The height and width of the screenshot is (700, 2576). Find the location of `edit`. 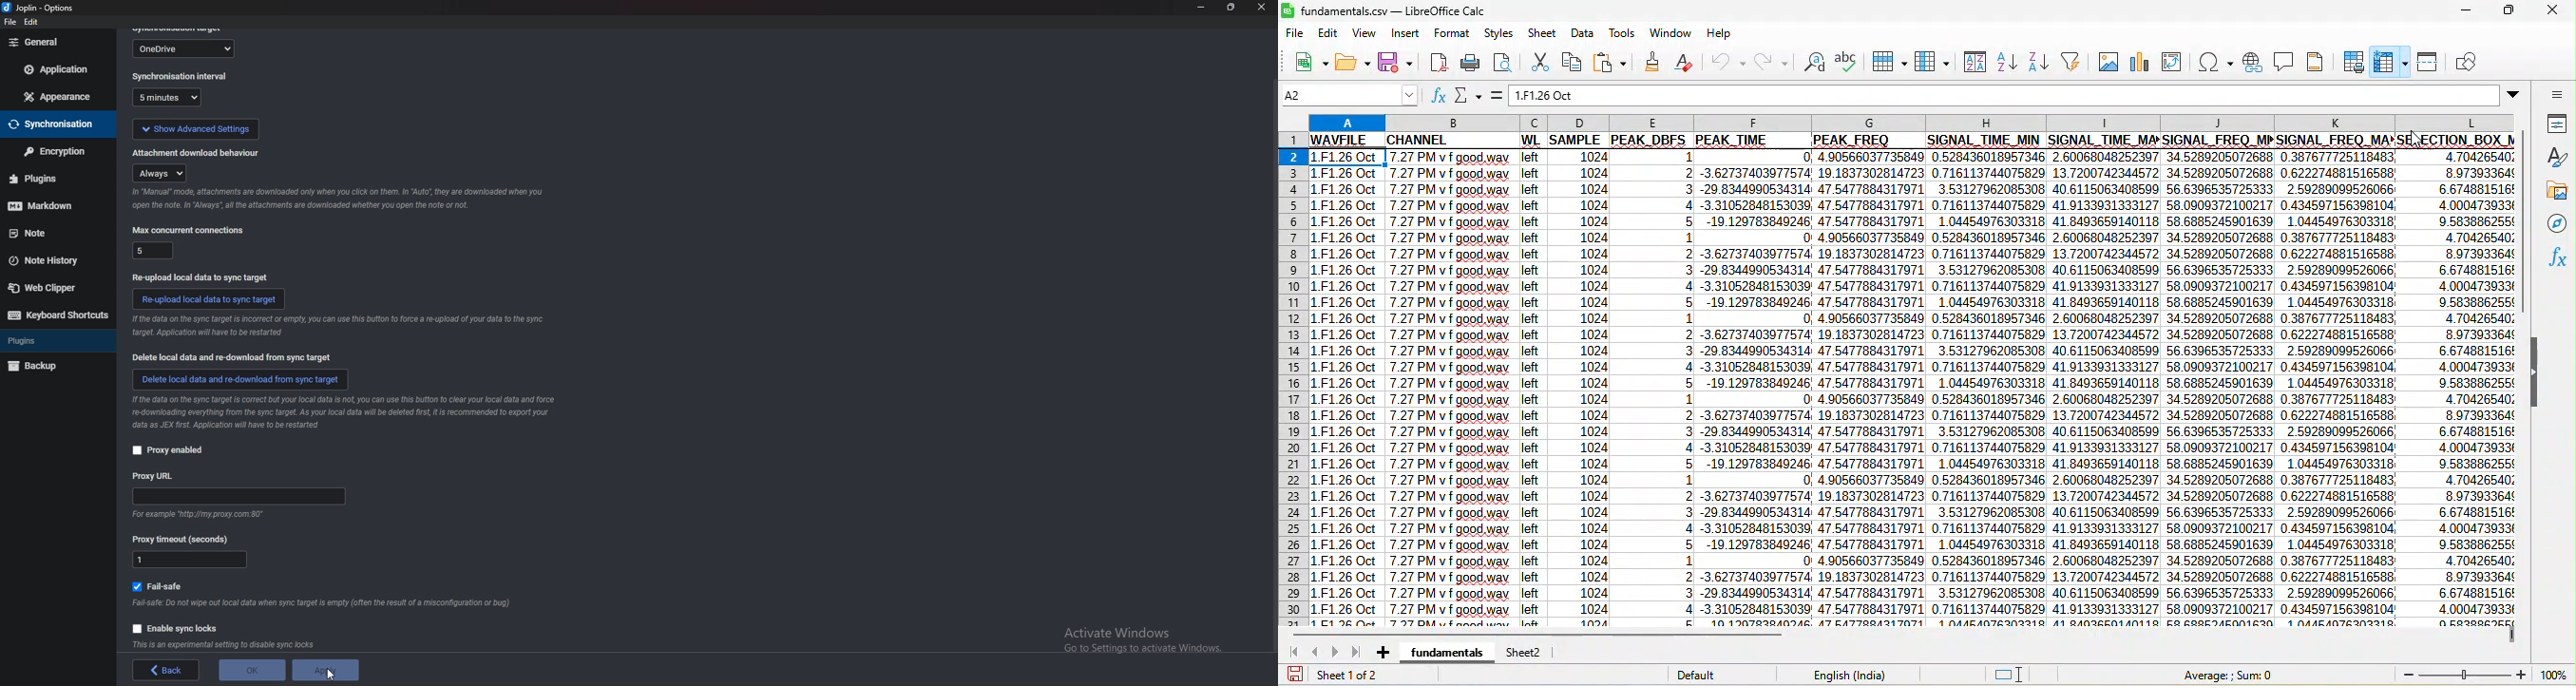

edit is located at coordinates (1331, 34).